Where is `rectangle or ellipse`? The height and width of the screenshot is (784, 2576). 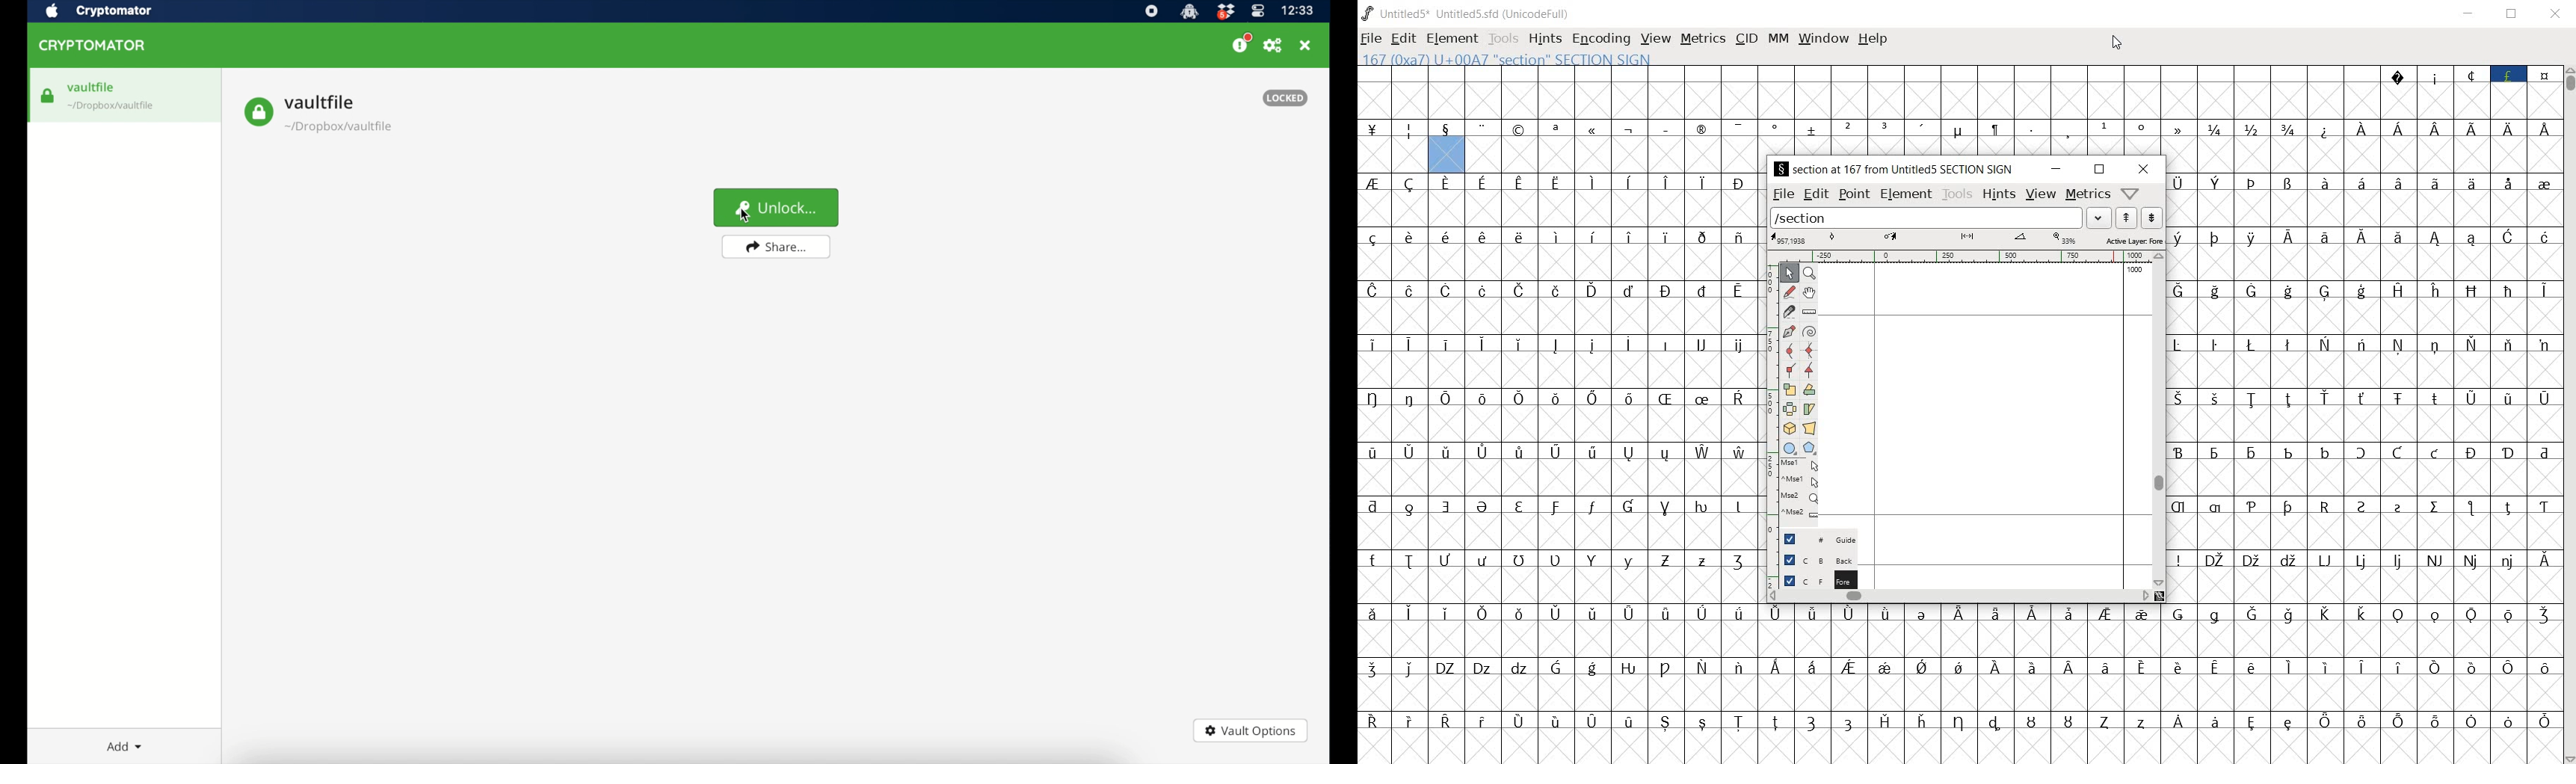
rectangle or ellipse is located at coordinates (1790, 449).